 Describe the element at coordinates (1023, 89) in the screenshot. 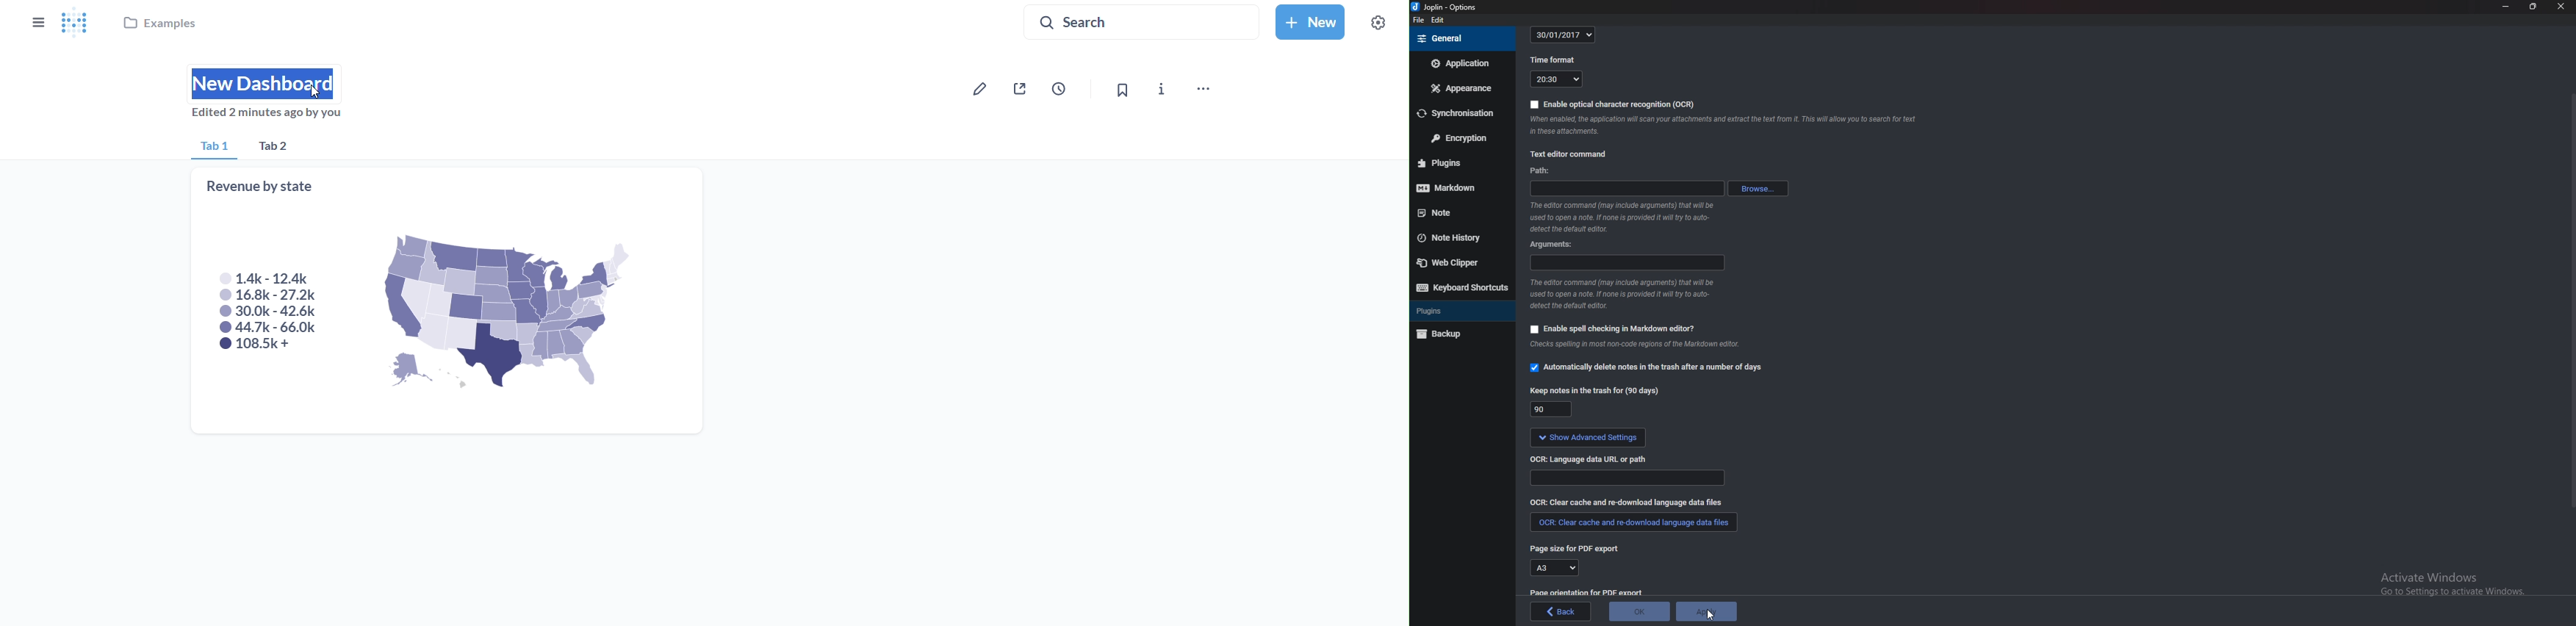

I see `sharing` at that location.